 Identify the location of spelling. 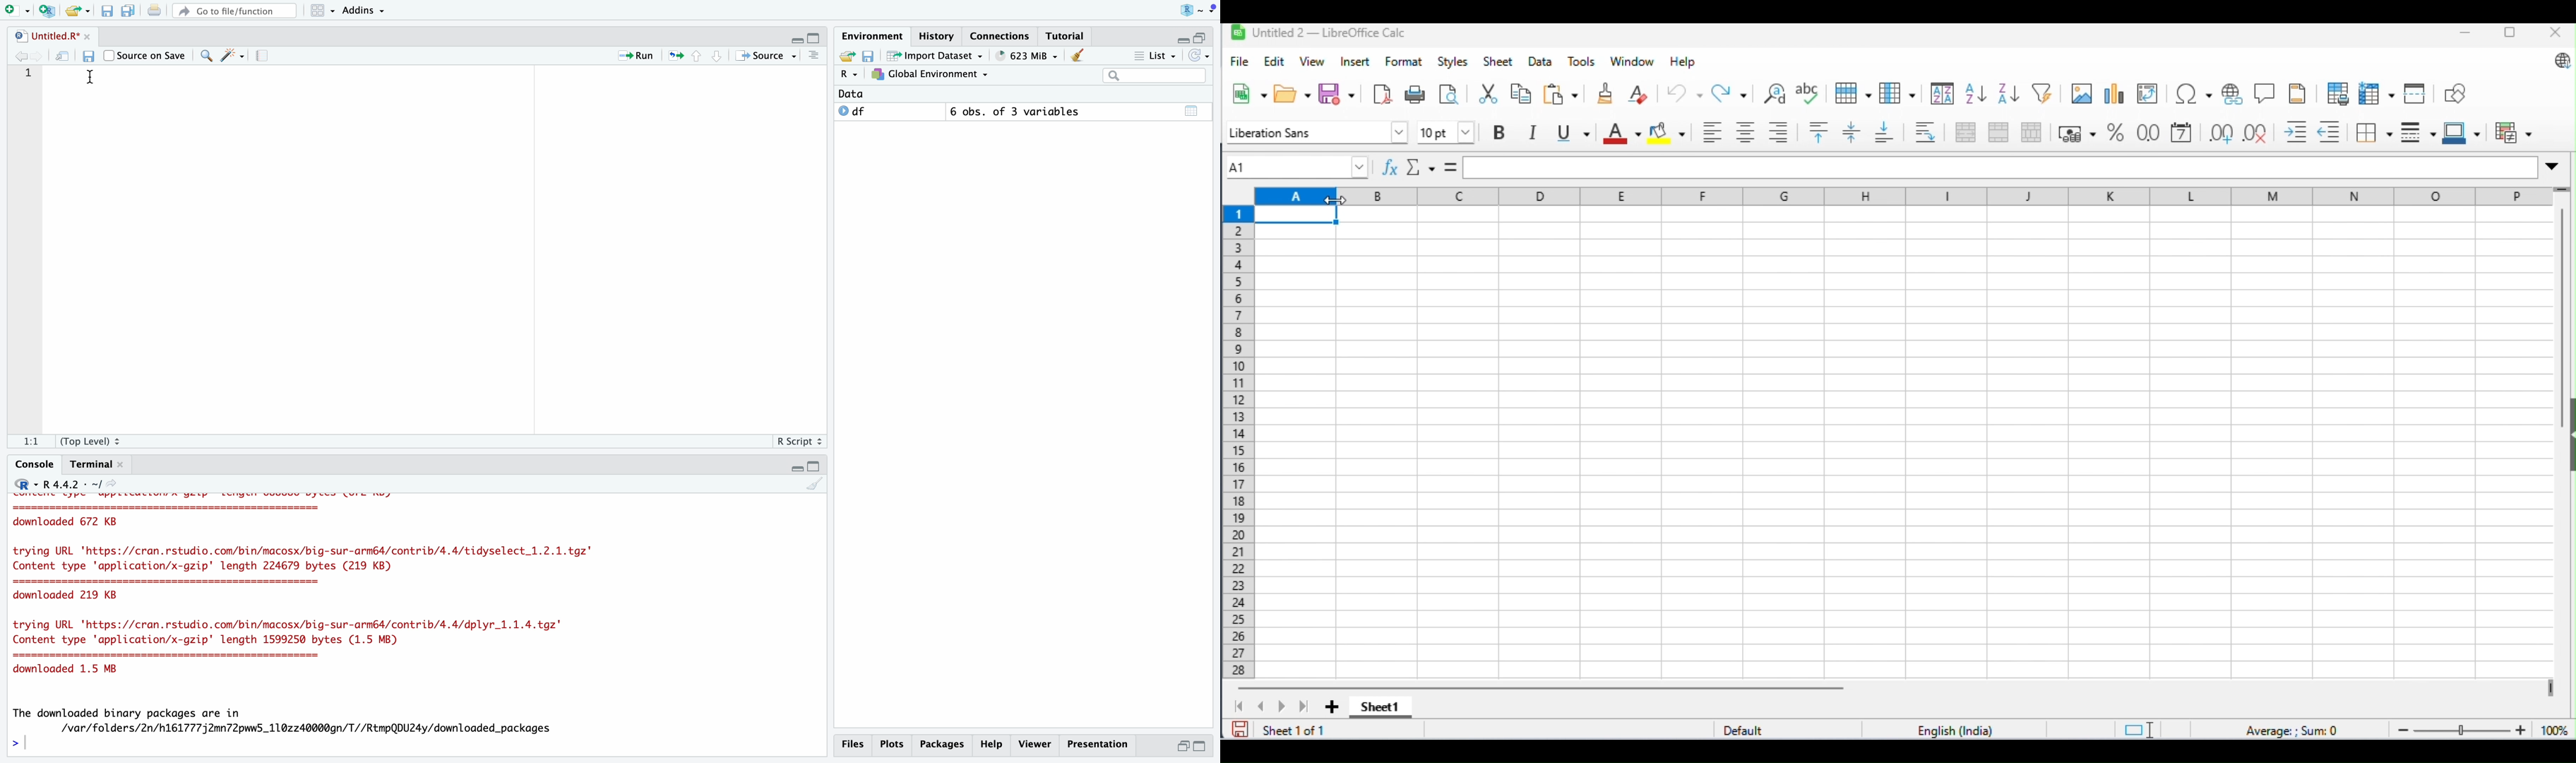
(1809, 93).